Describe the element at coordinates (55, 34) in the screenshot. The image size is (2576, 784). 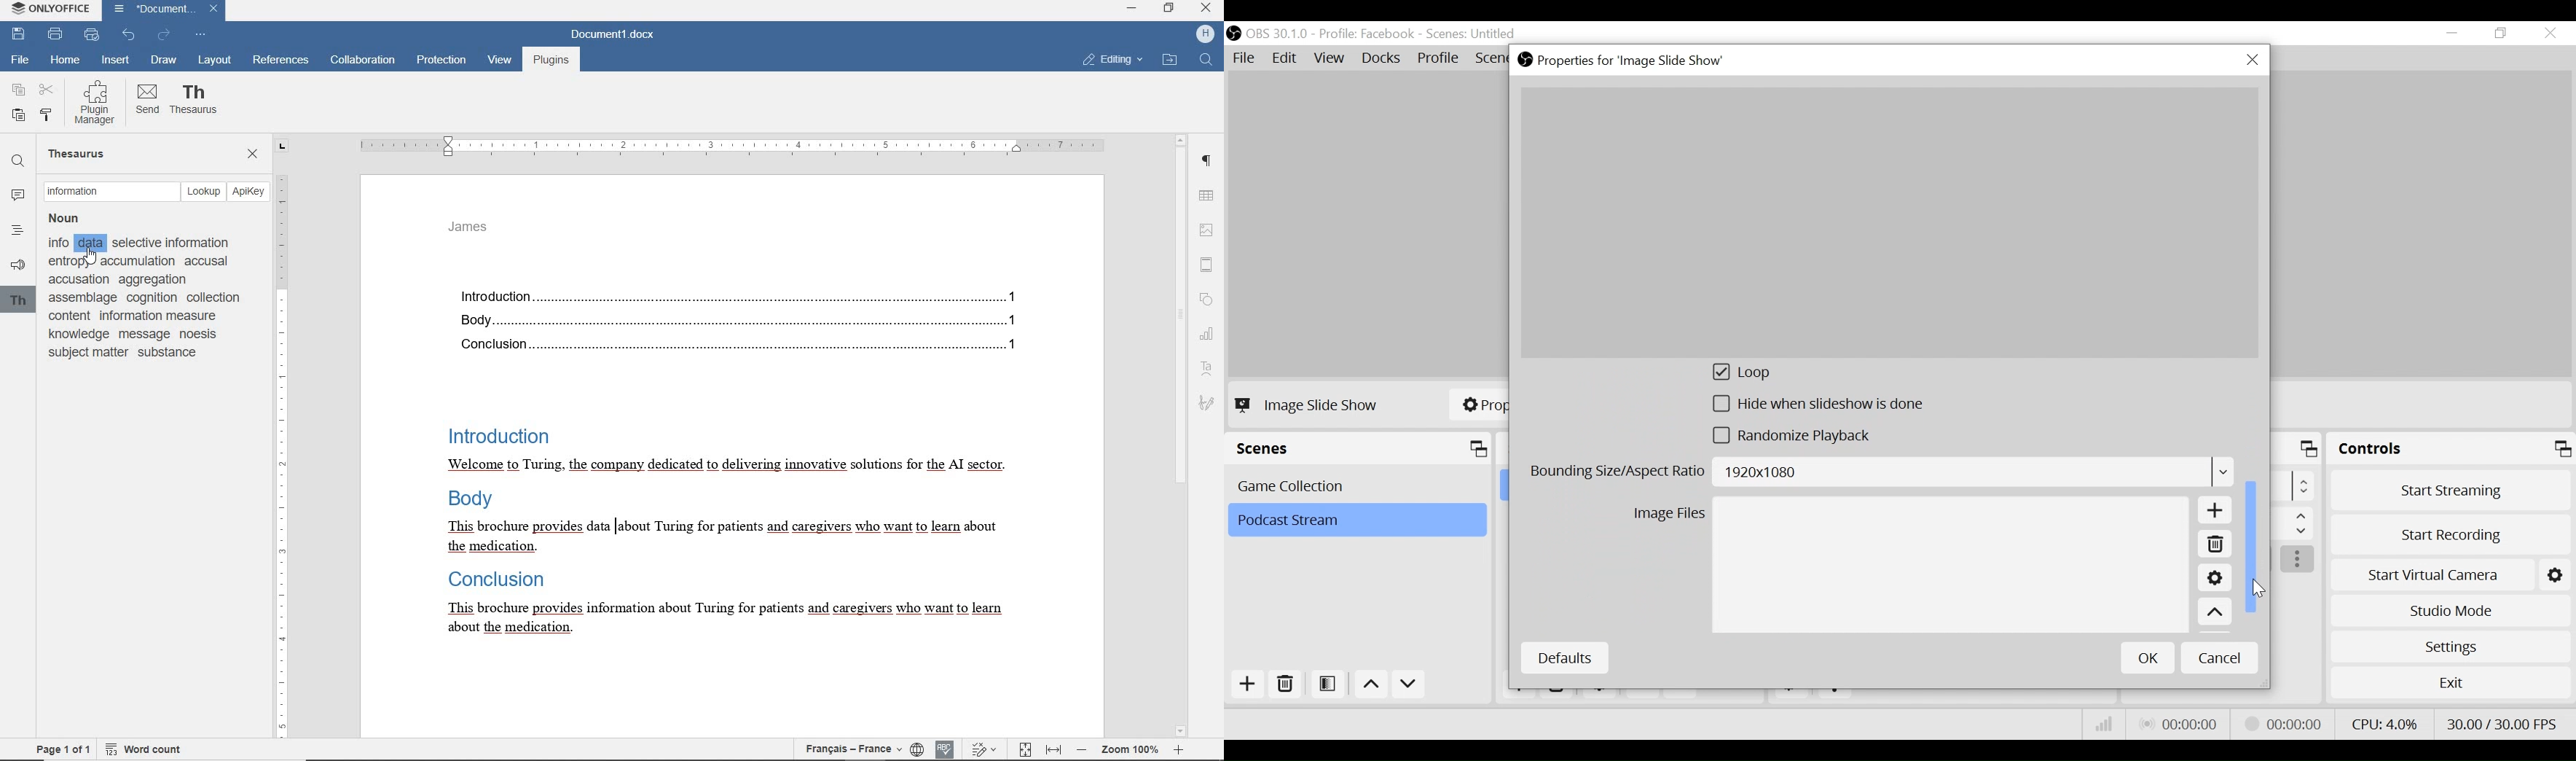
I see `PRINT` at that location.